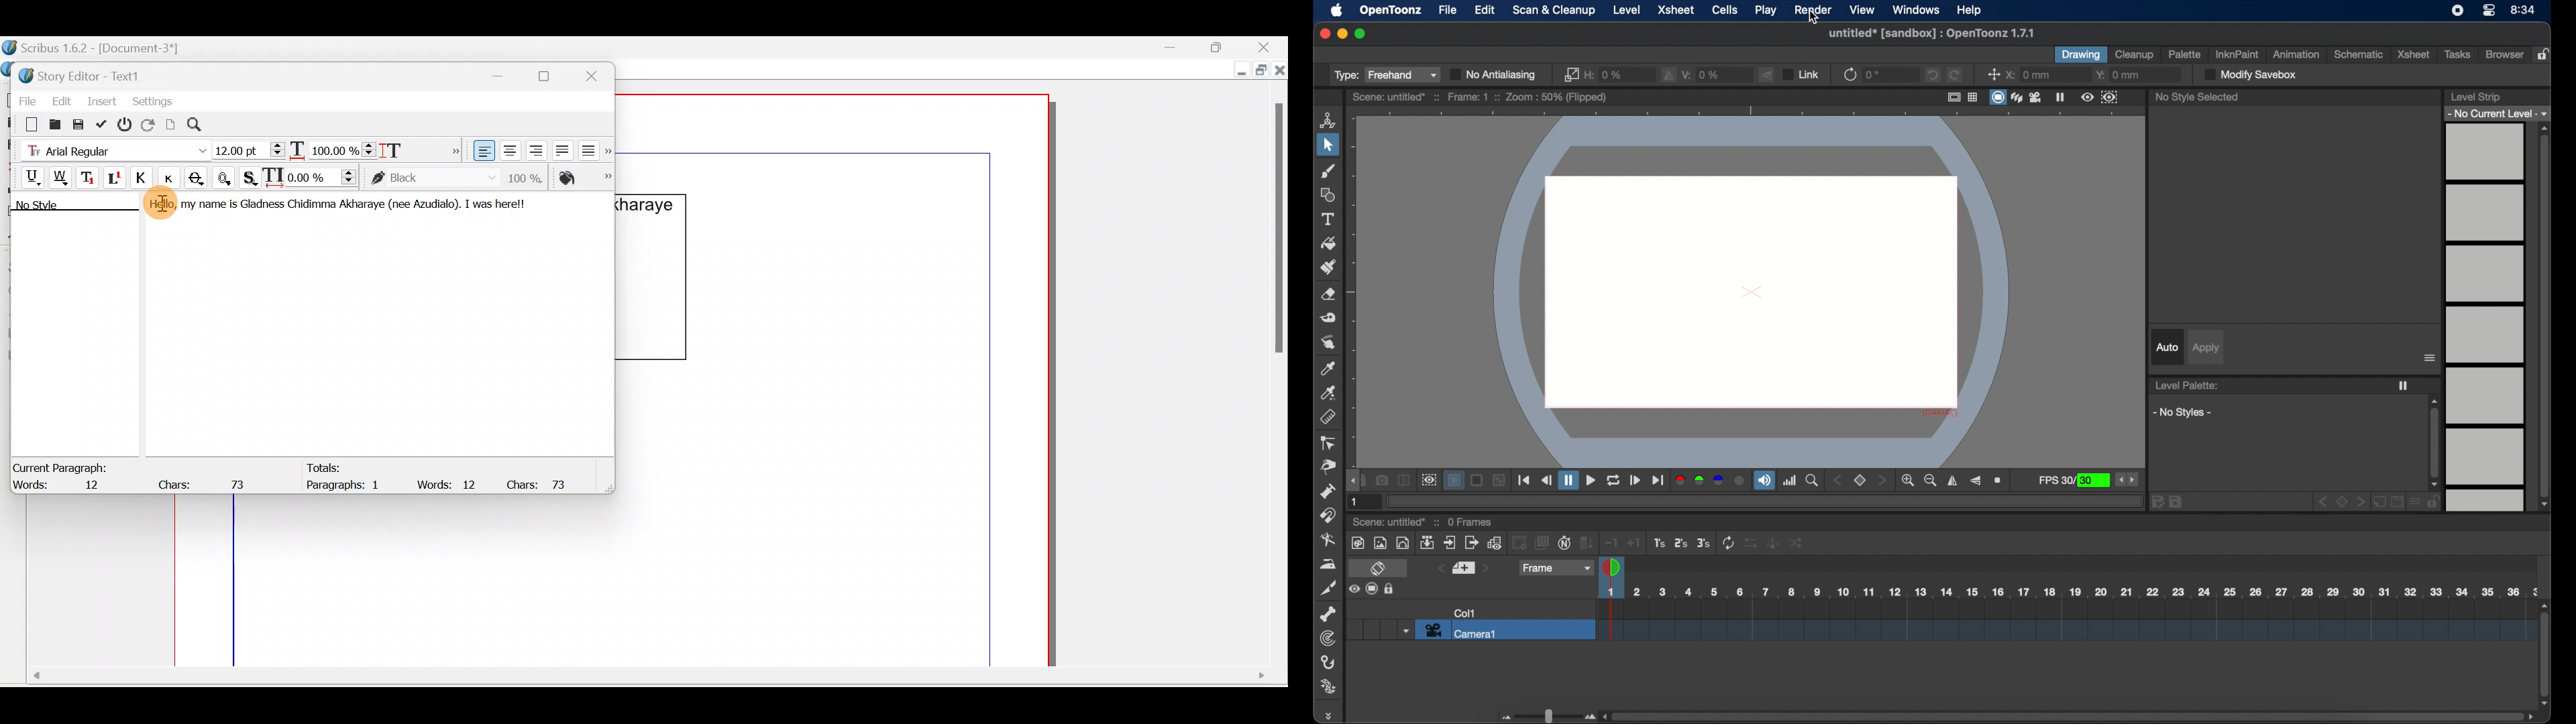 The image size is (2576, 728). Describe the element at coordinates (1391, 589) in the screenshot. I see `` at that location.